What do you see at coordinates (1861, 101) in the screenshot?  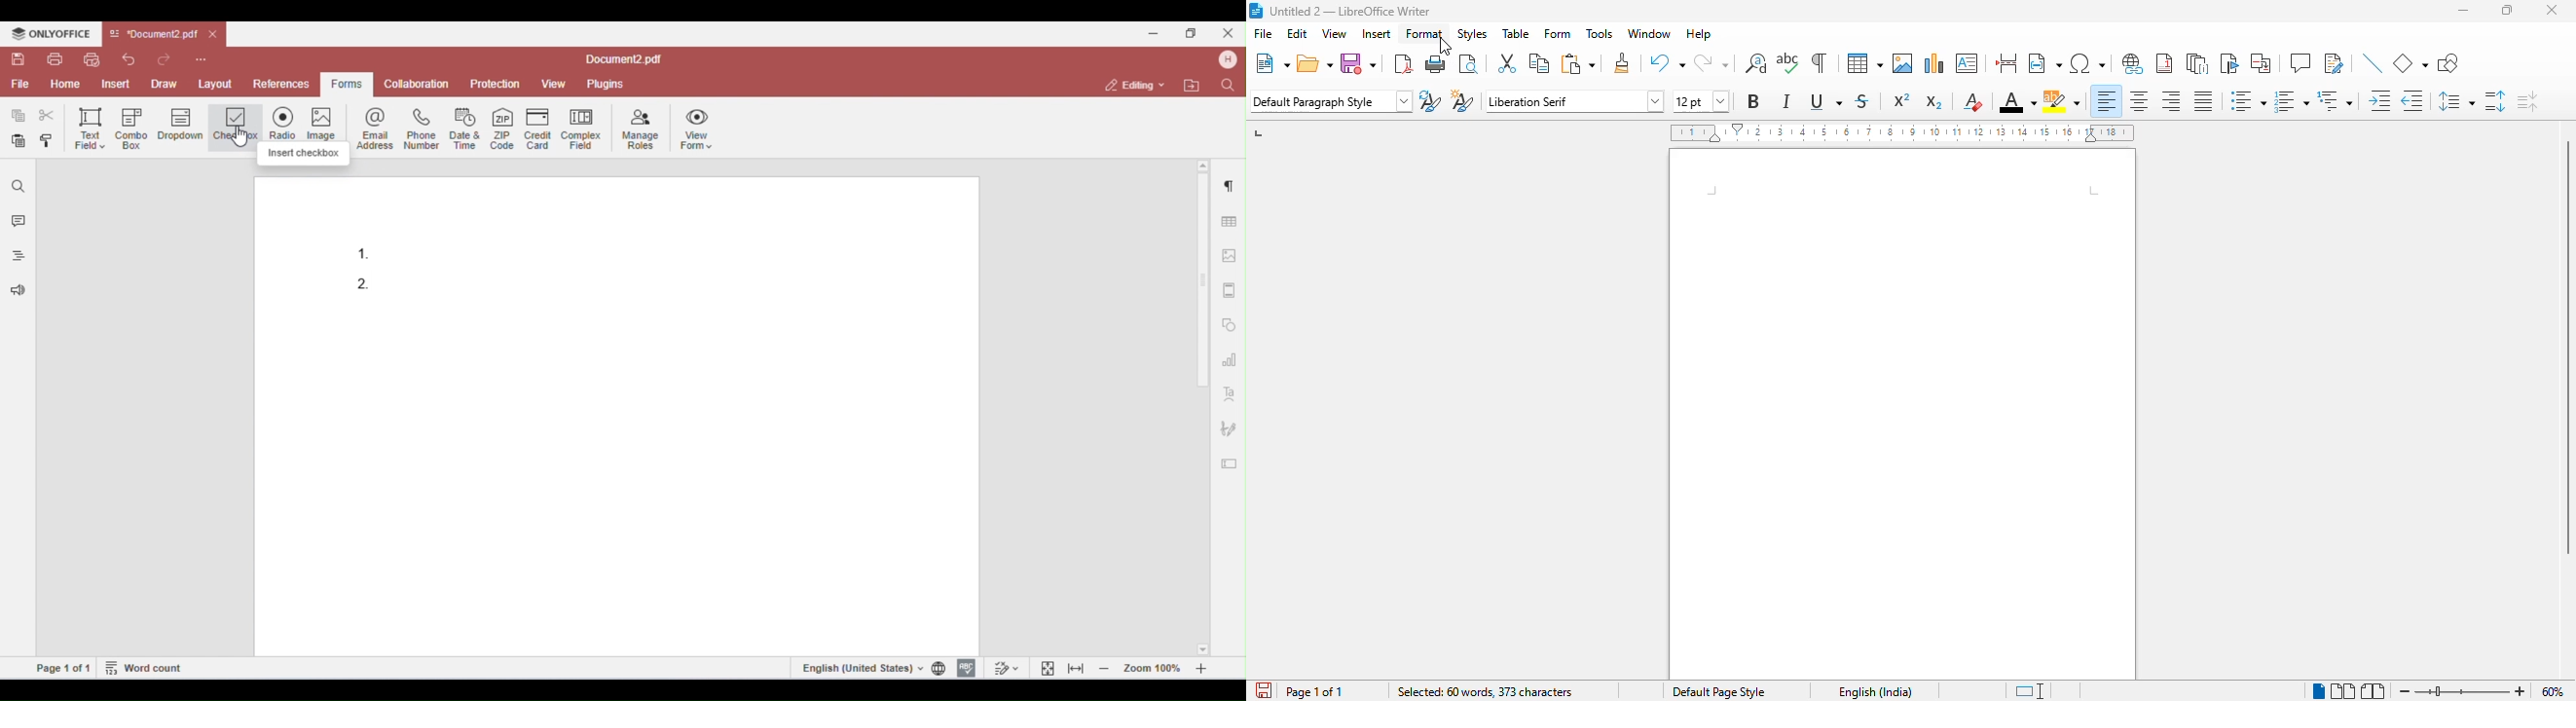 I see `strikethrough` at bounding box center [1861, 101].